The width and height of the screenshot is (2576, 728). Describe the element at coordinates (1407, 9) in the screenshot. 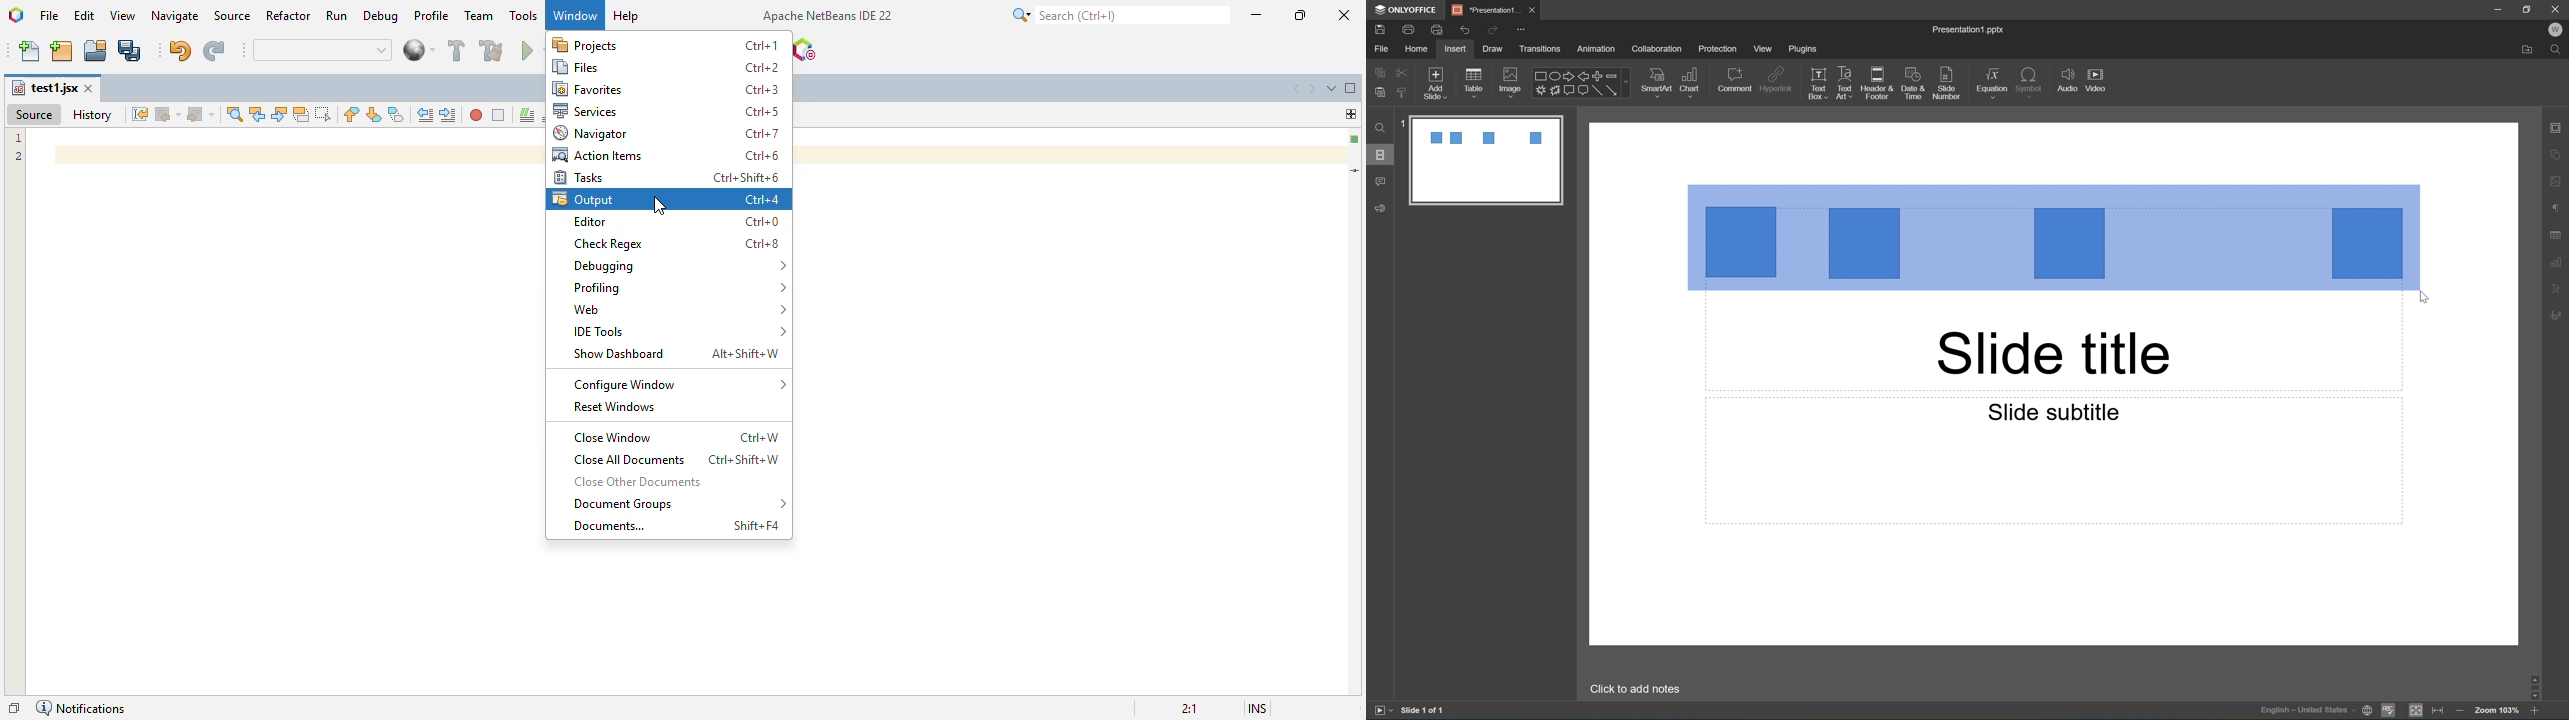

I see `ONLYOFFICE` at that location.